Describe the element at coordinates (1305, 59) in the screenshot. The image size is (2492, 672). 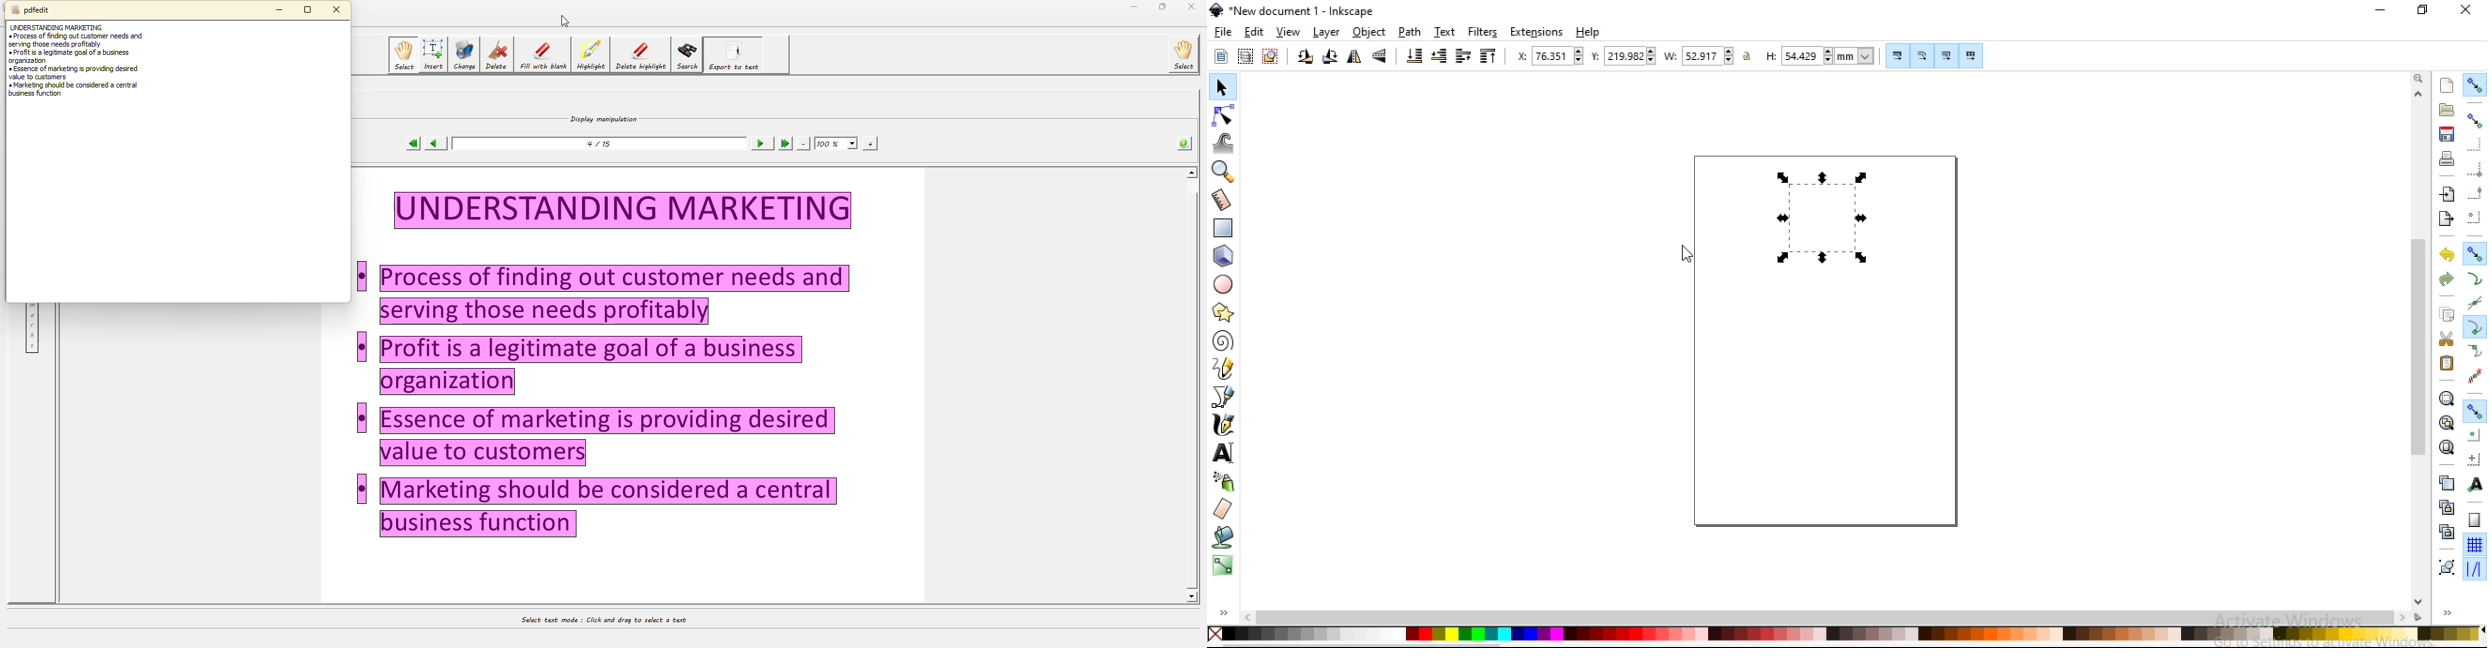
I see `rotate 90 counter clockwise` at that location.